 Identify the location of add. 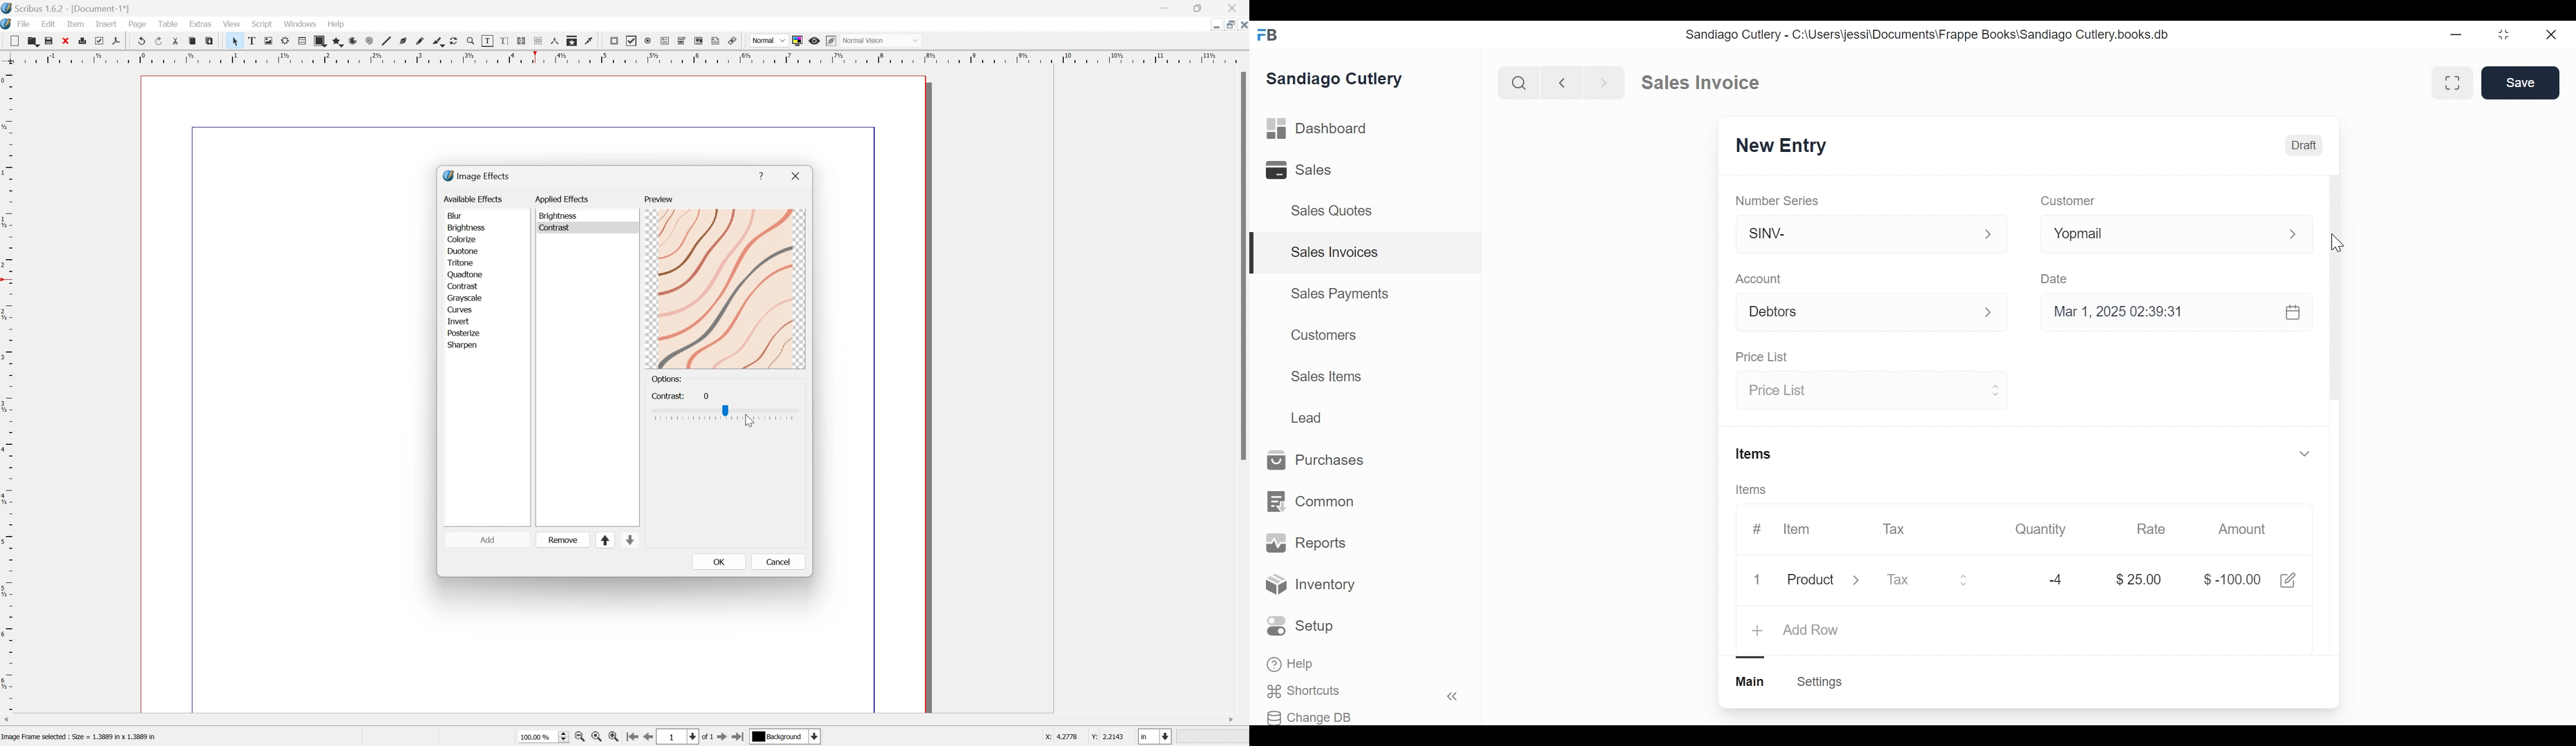
(493, 540).